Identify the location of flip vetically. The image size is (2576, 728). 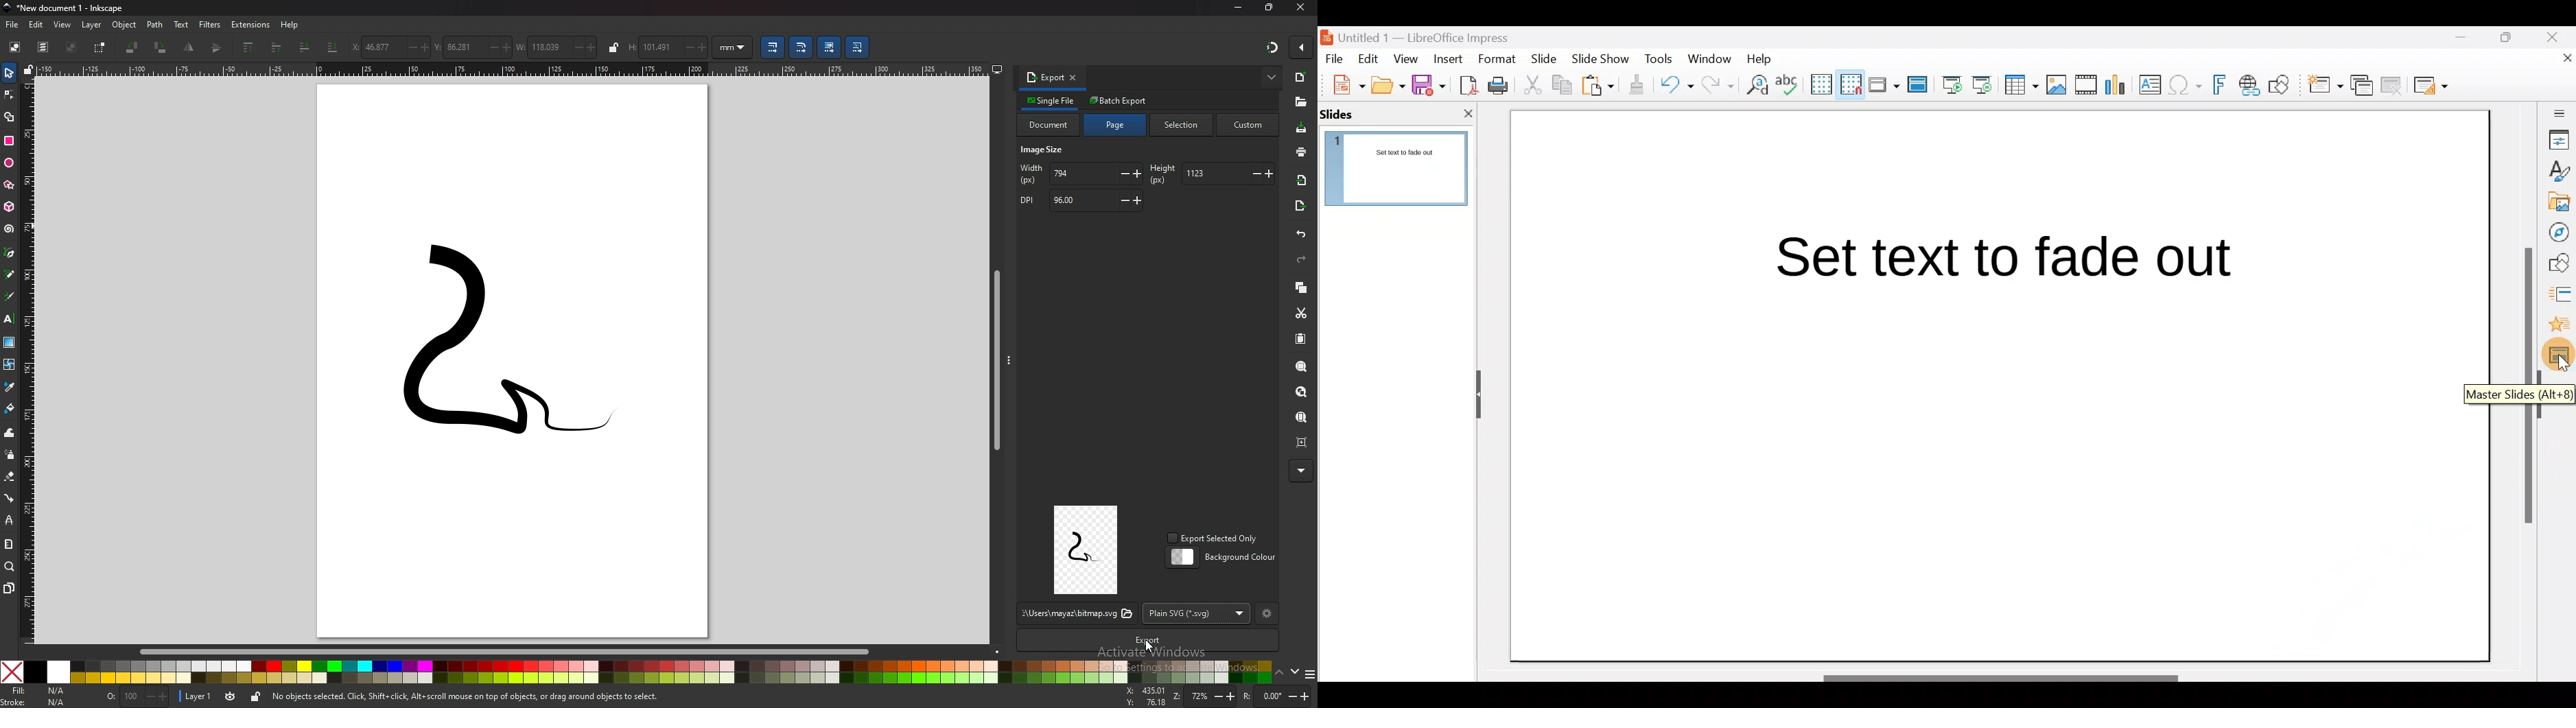
(190, 47).